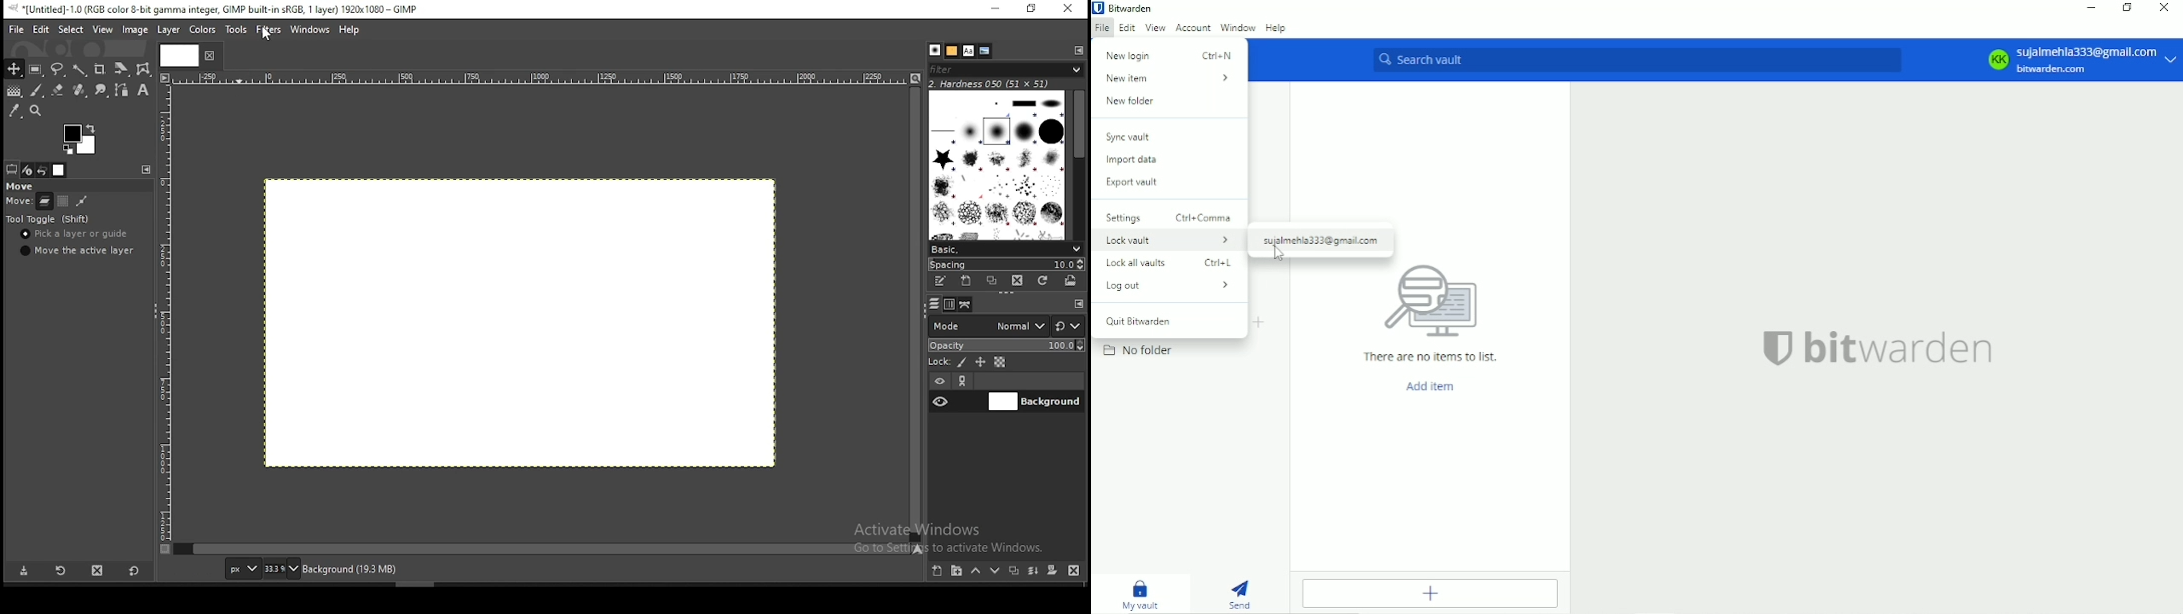 The image size is (2184, 616). Describe the element at coordinates (1139, 591) in the screenshot. I see `My vault` at that location.